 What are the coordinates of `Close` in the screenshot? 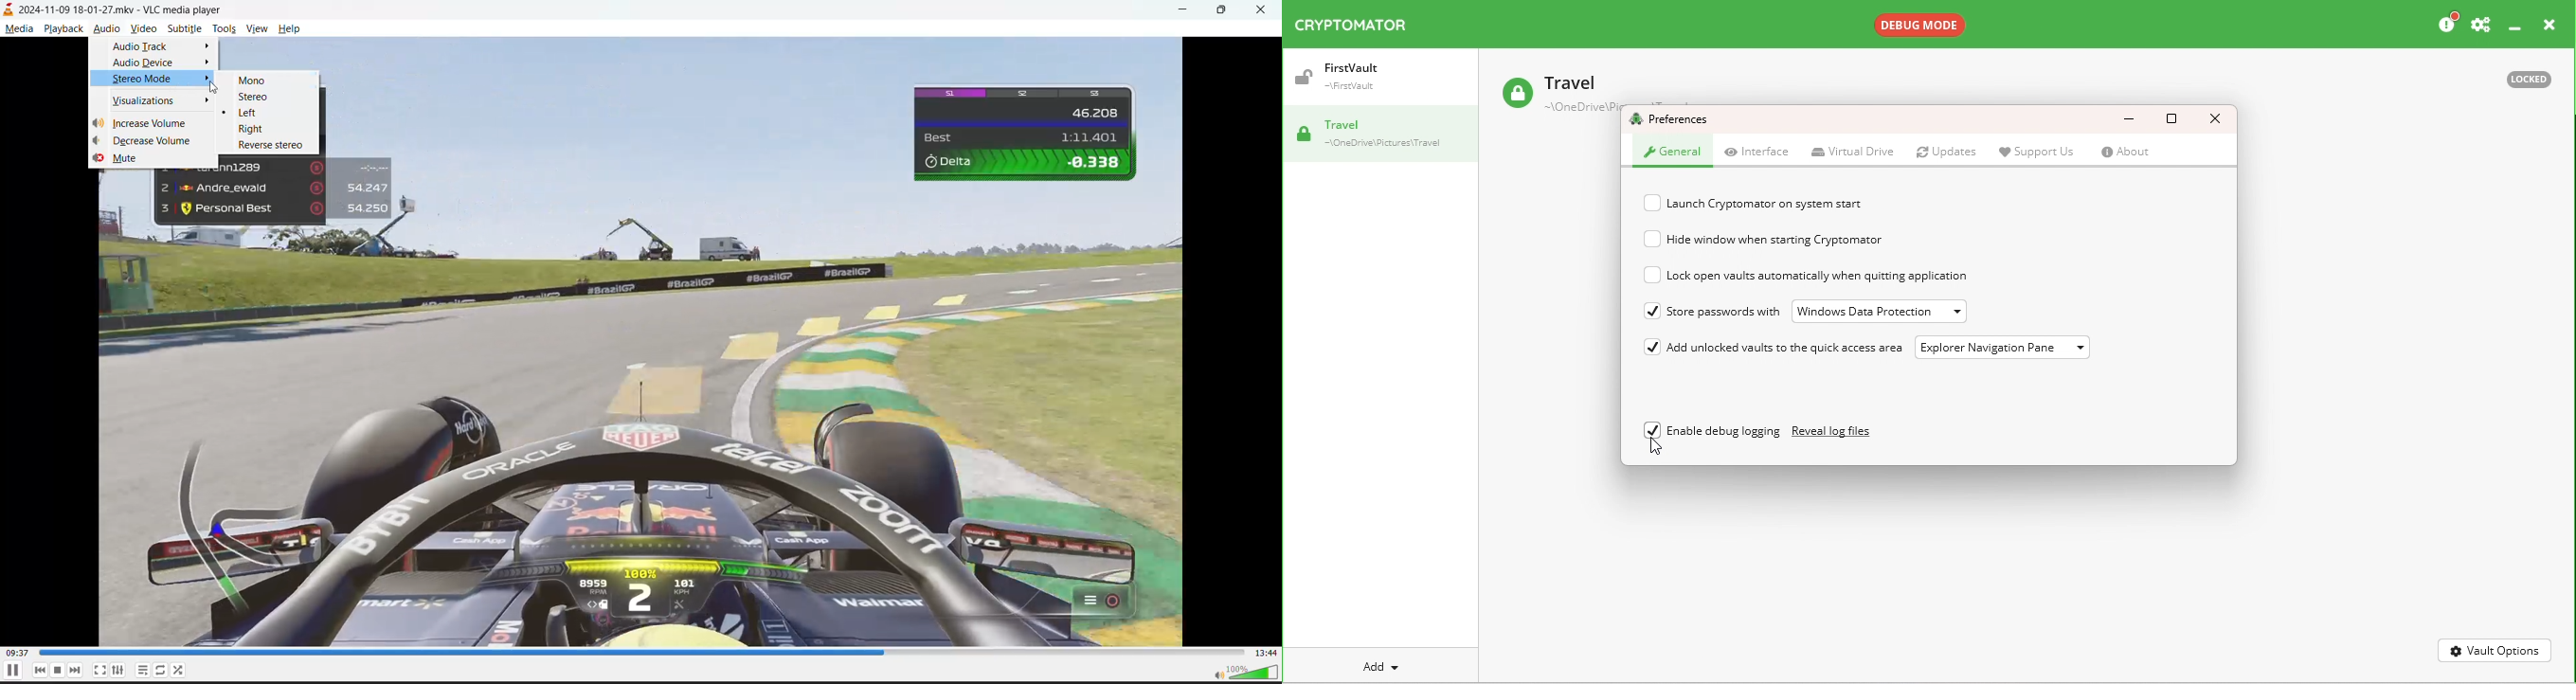 It's located at (2545, 25).